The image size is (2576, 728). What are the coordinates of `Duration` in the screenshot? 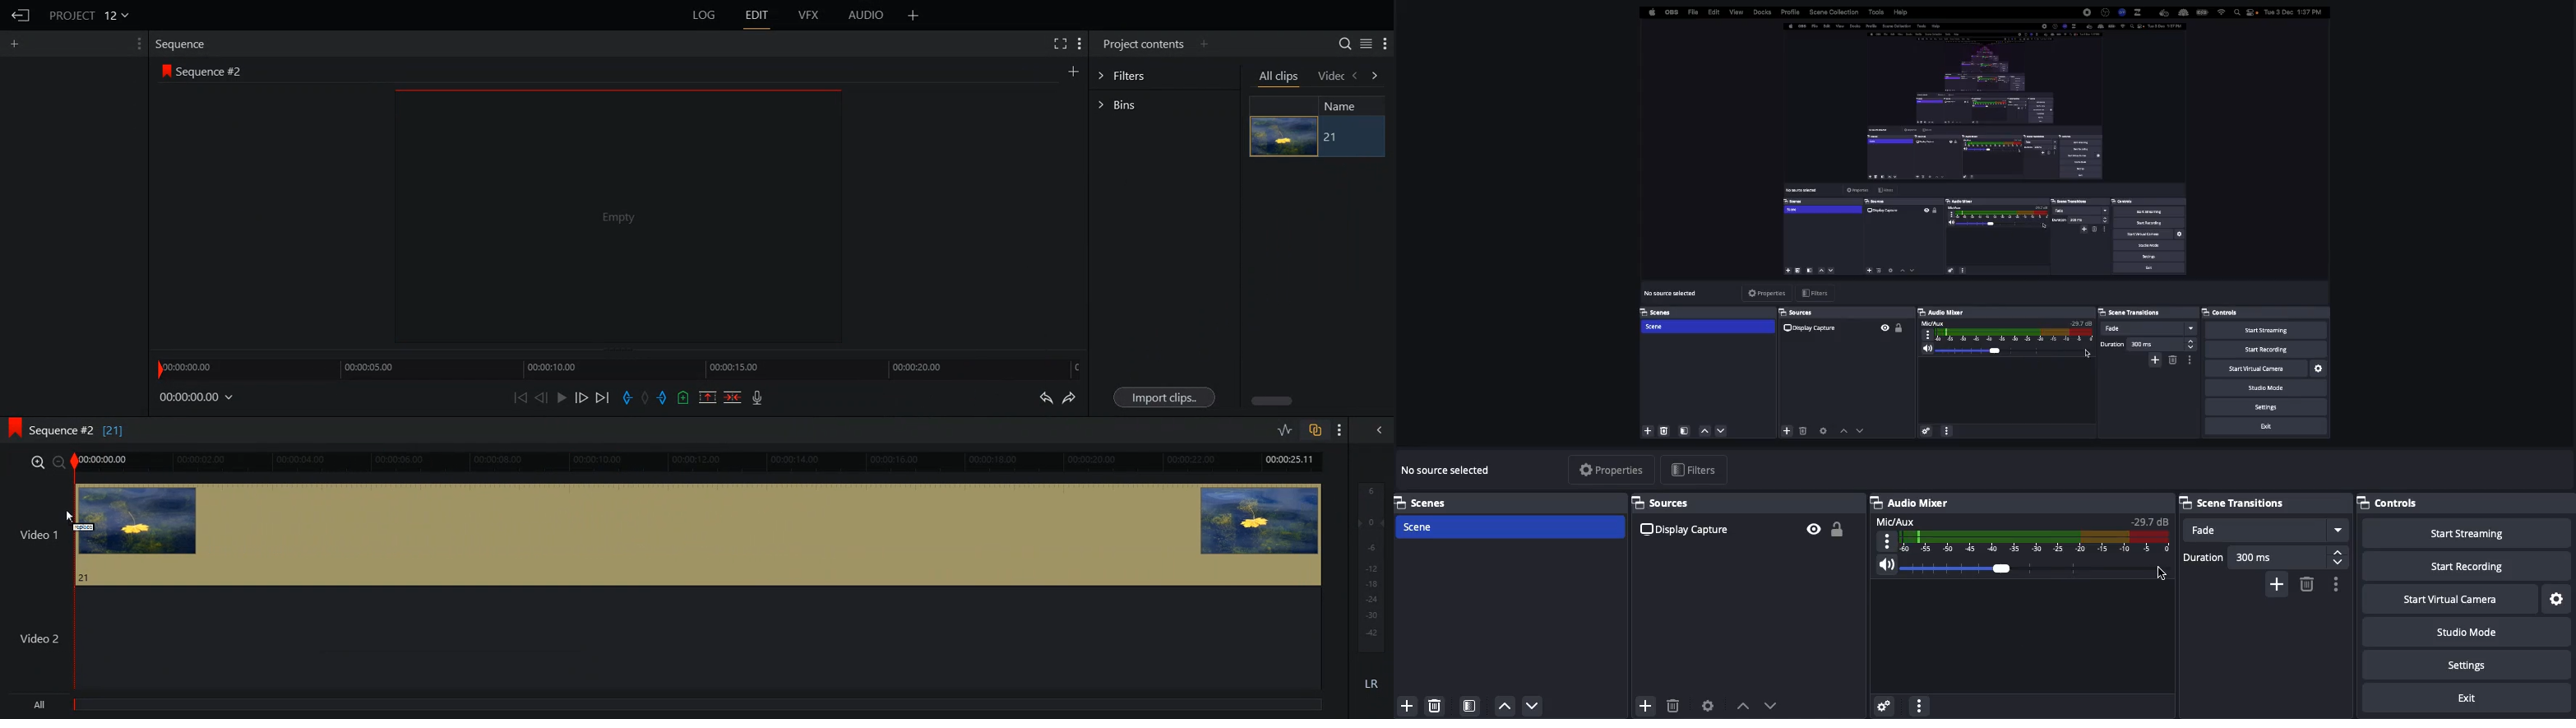 It's located at (2264, 557).